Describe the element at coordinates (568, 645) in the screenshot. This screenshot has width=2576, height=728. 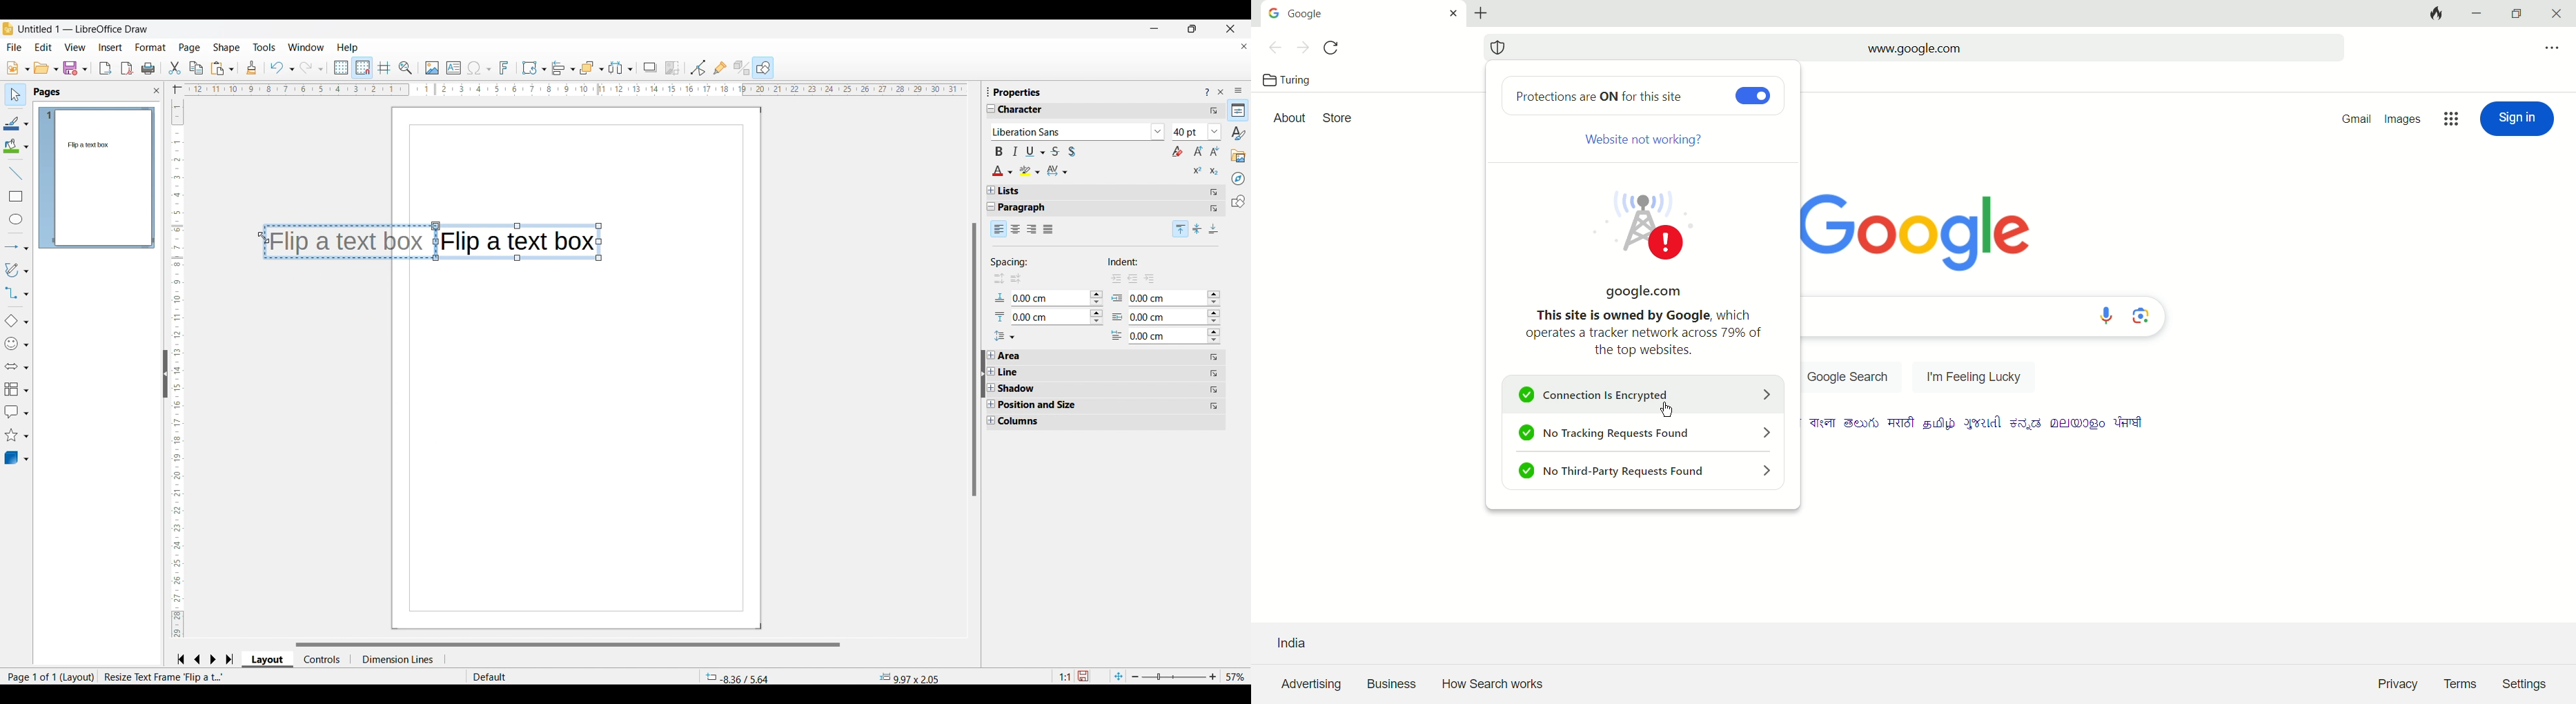
I see `Horizontal slider` at that location.